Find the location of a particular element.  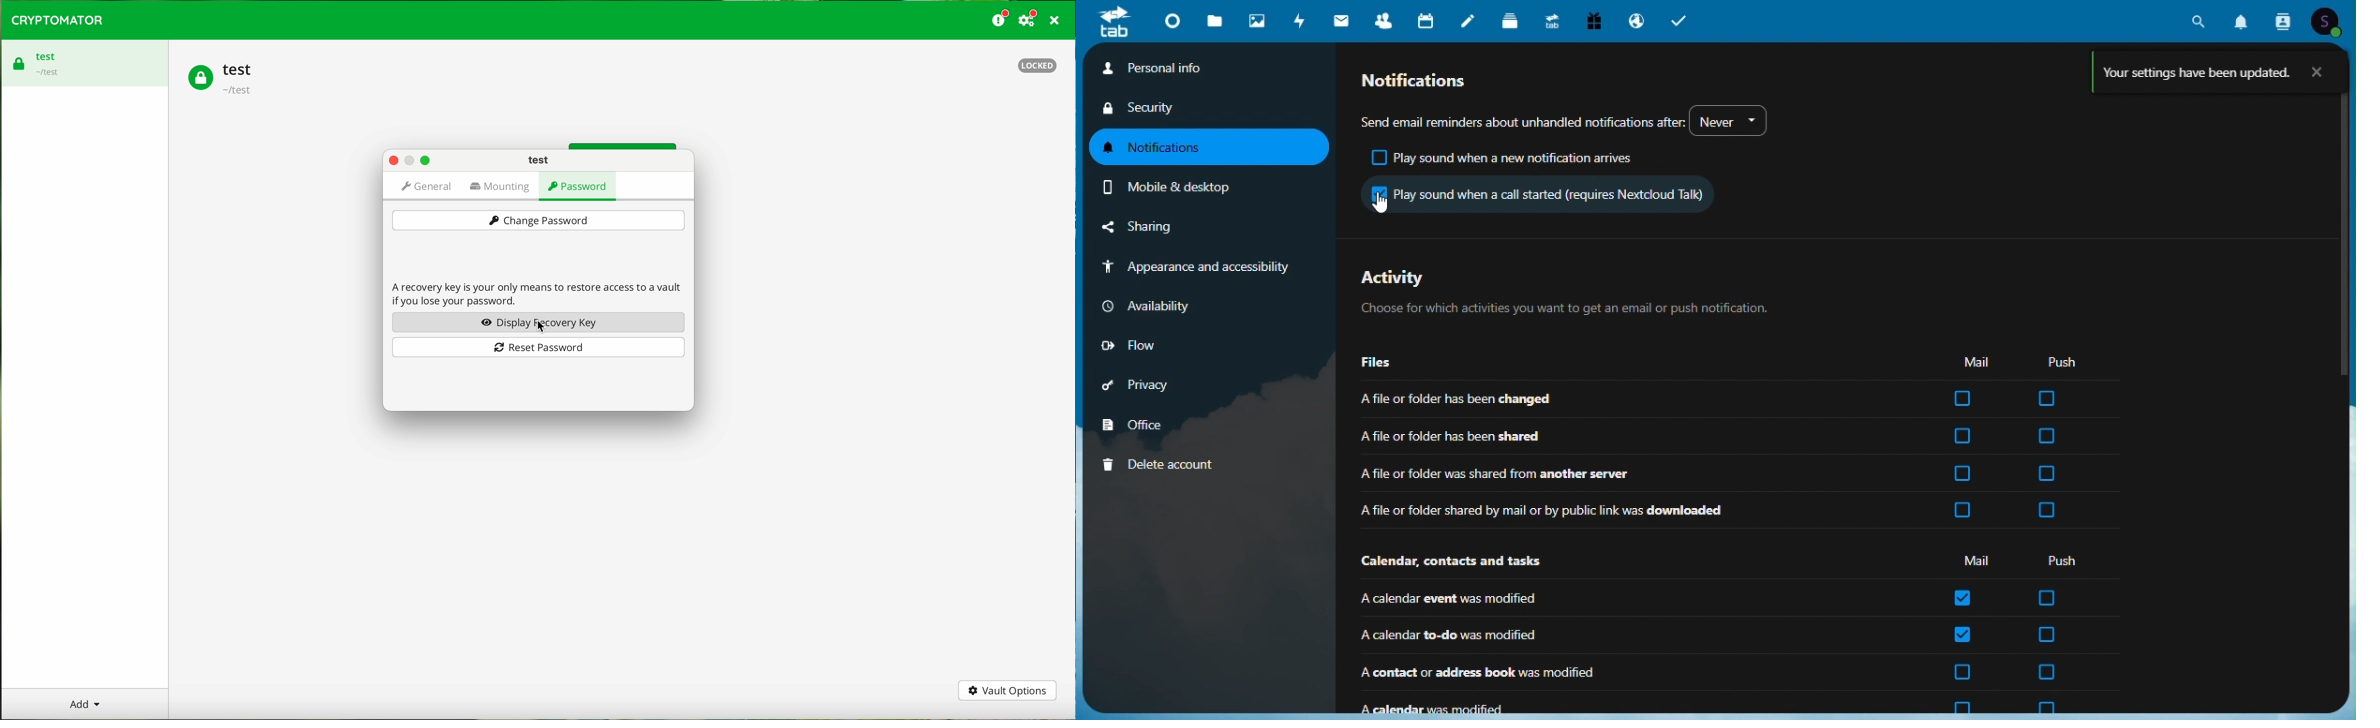

check box is located at coordinates (1963, 597).